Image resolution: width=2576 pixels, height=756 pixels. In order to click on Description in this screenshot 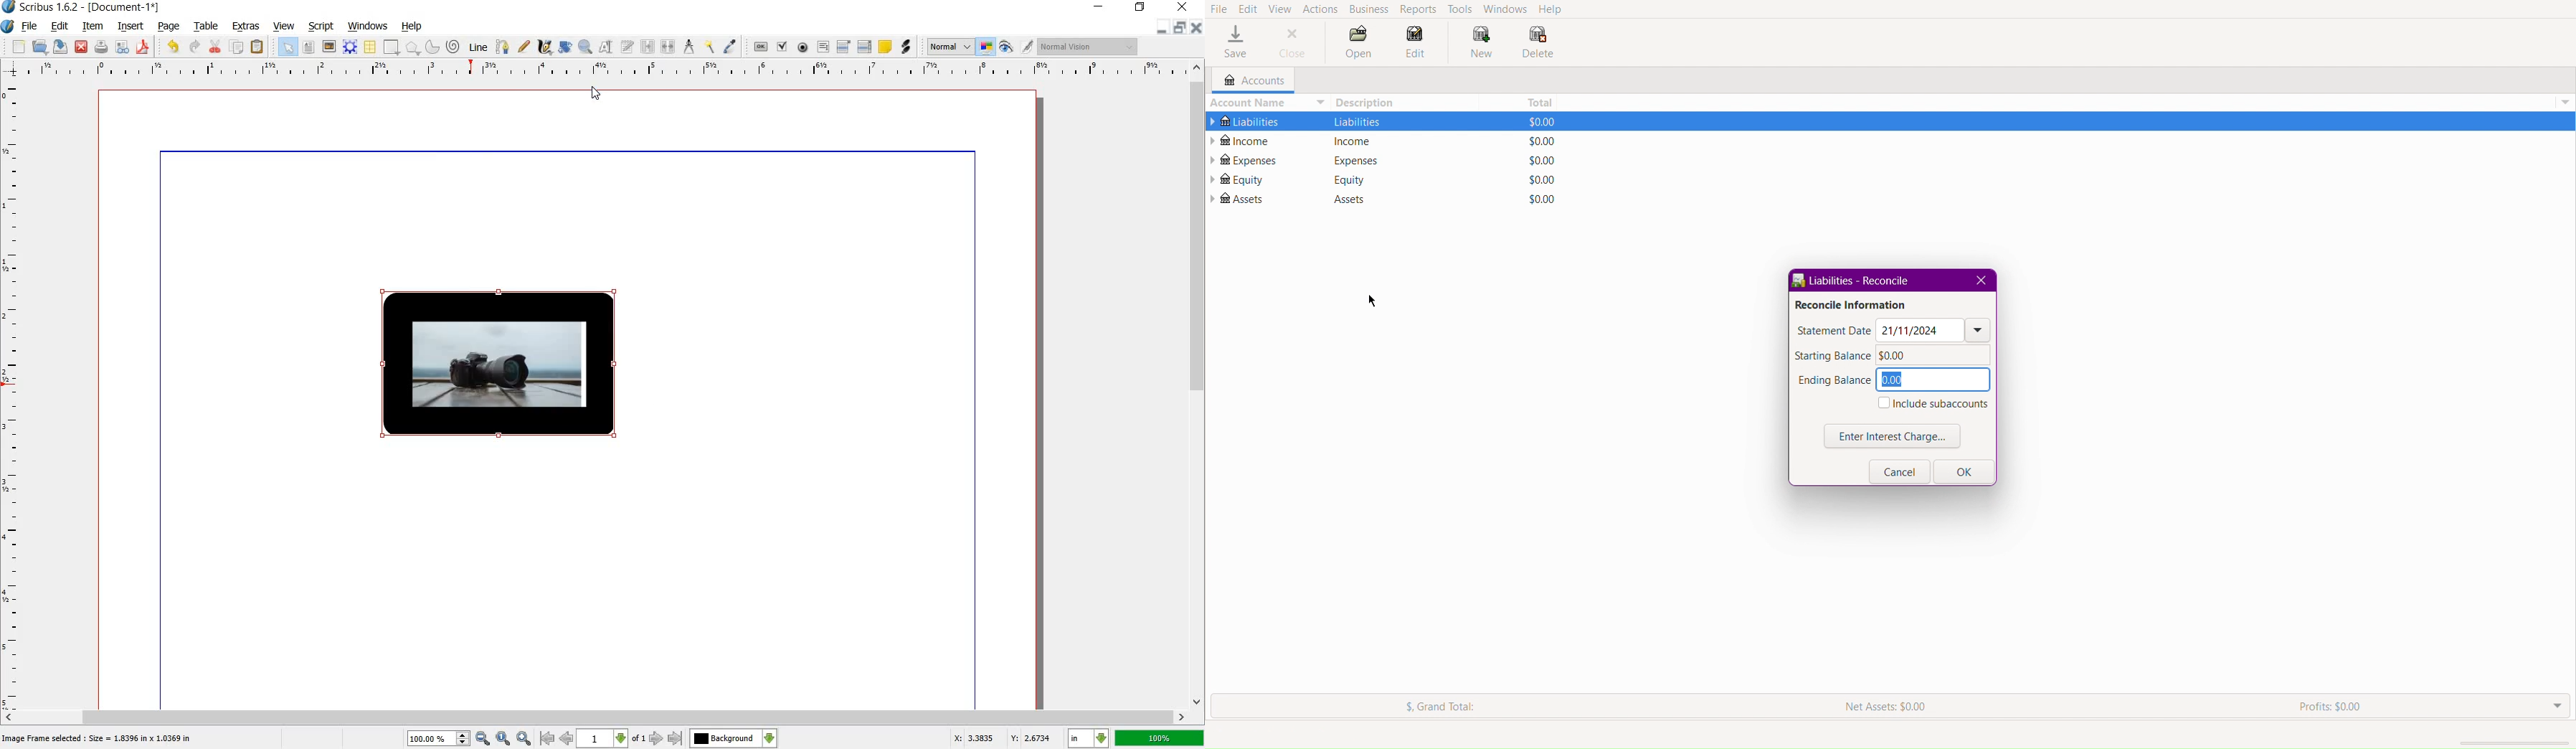, I will do `click(1349, 181)`.